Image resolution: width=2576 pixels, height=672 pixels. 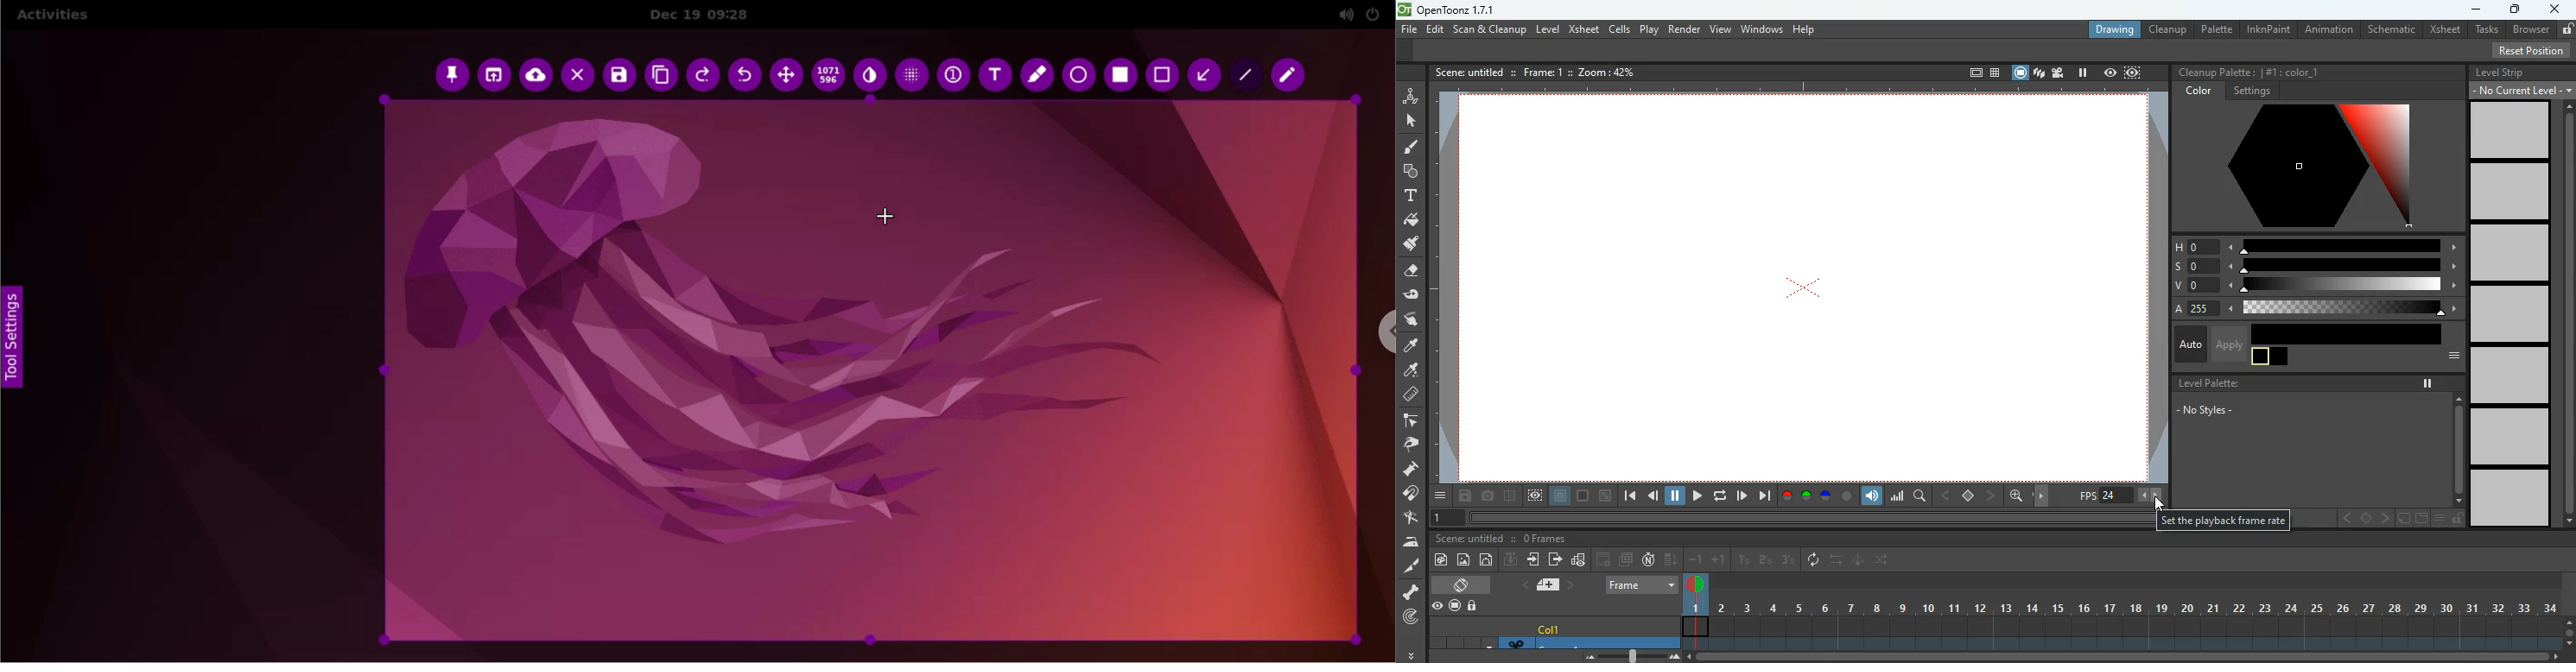 I want to click on animation, so click(x=2332, y=29).